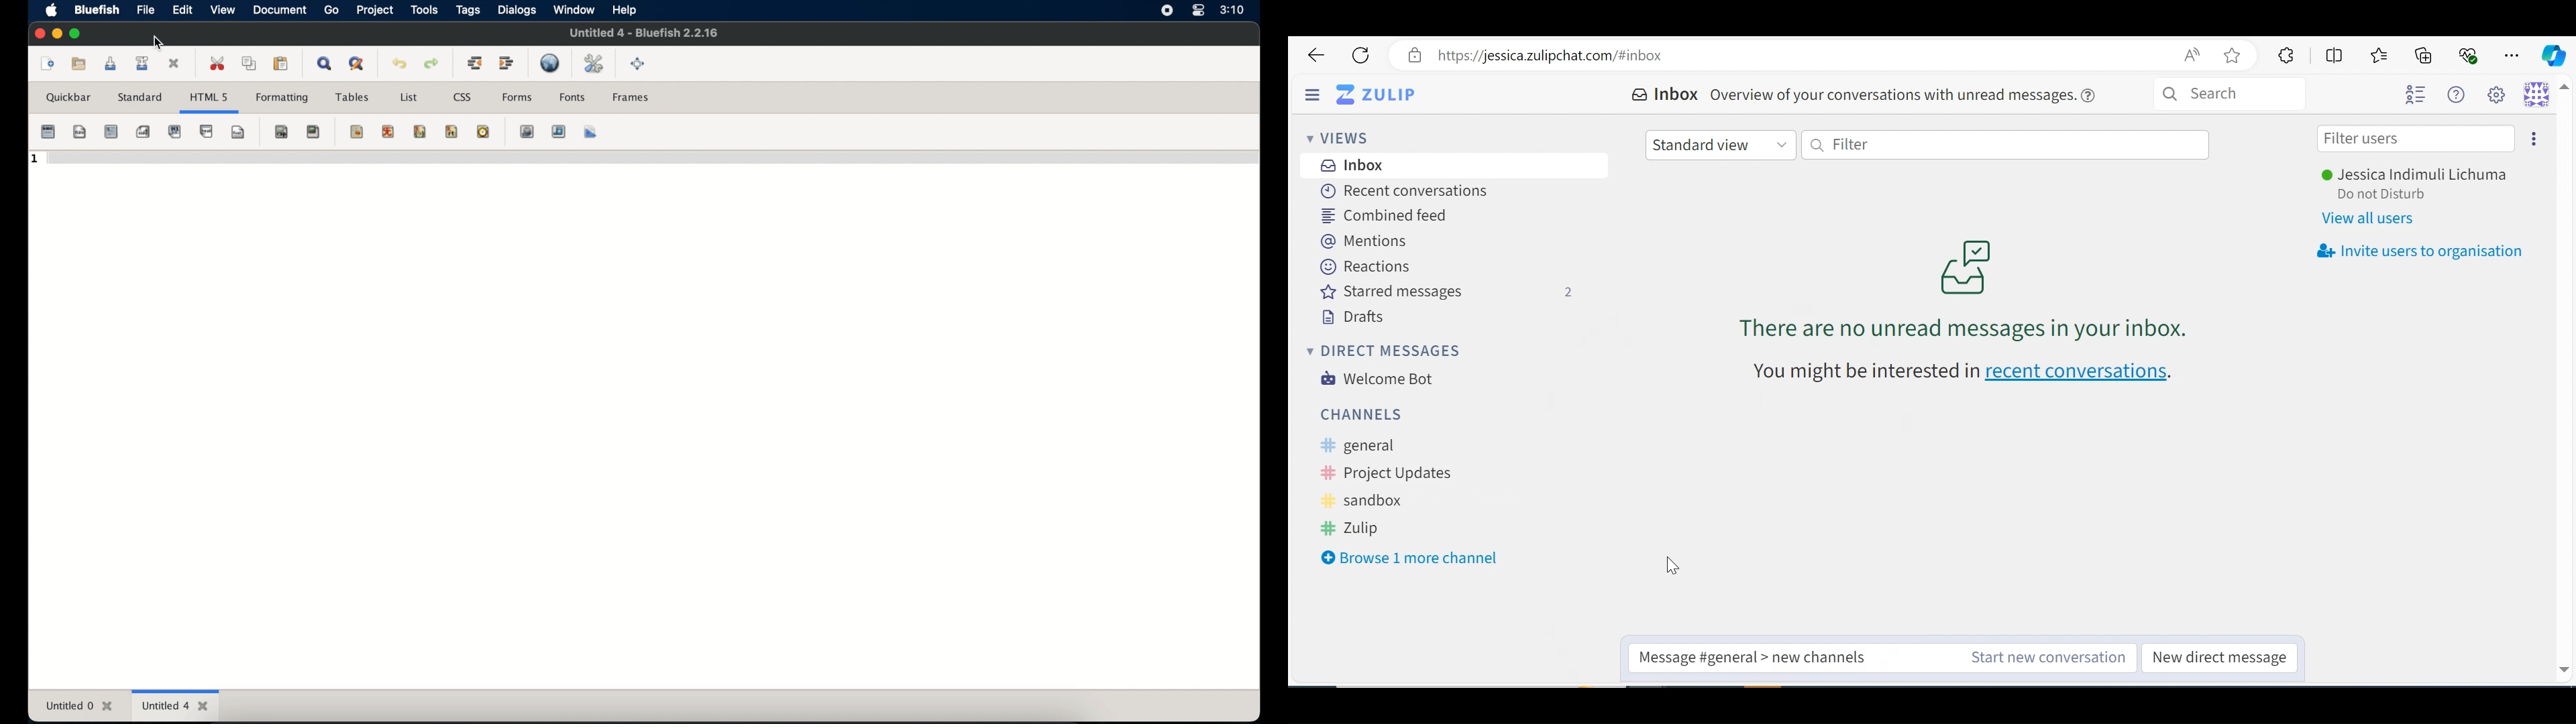 The image size is (2576, 728). What do you see at coordinates (1909, 94) in the screenshot?
I see `overview` at bounding box center [1909, 94].